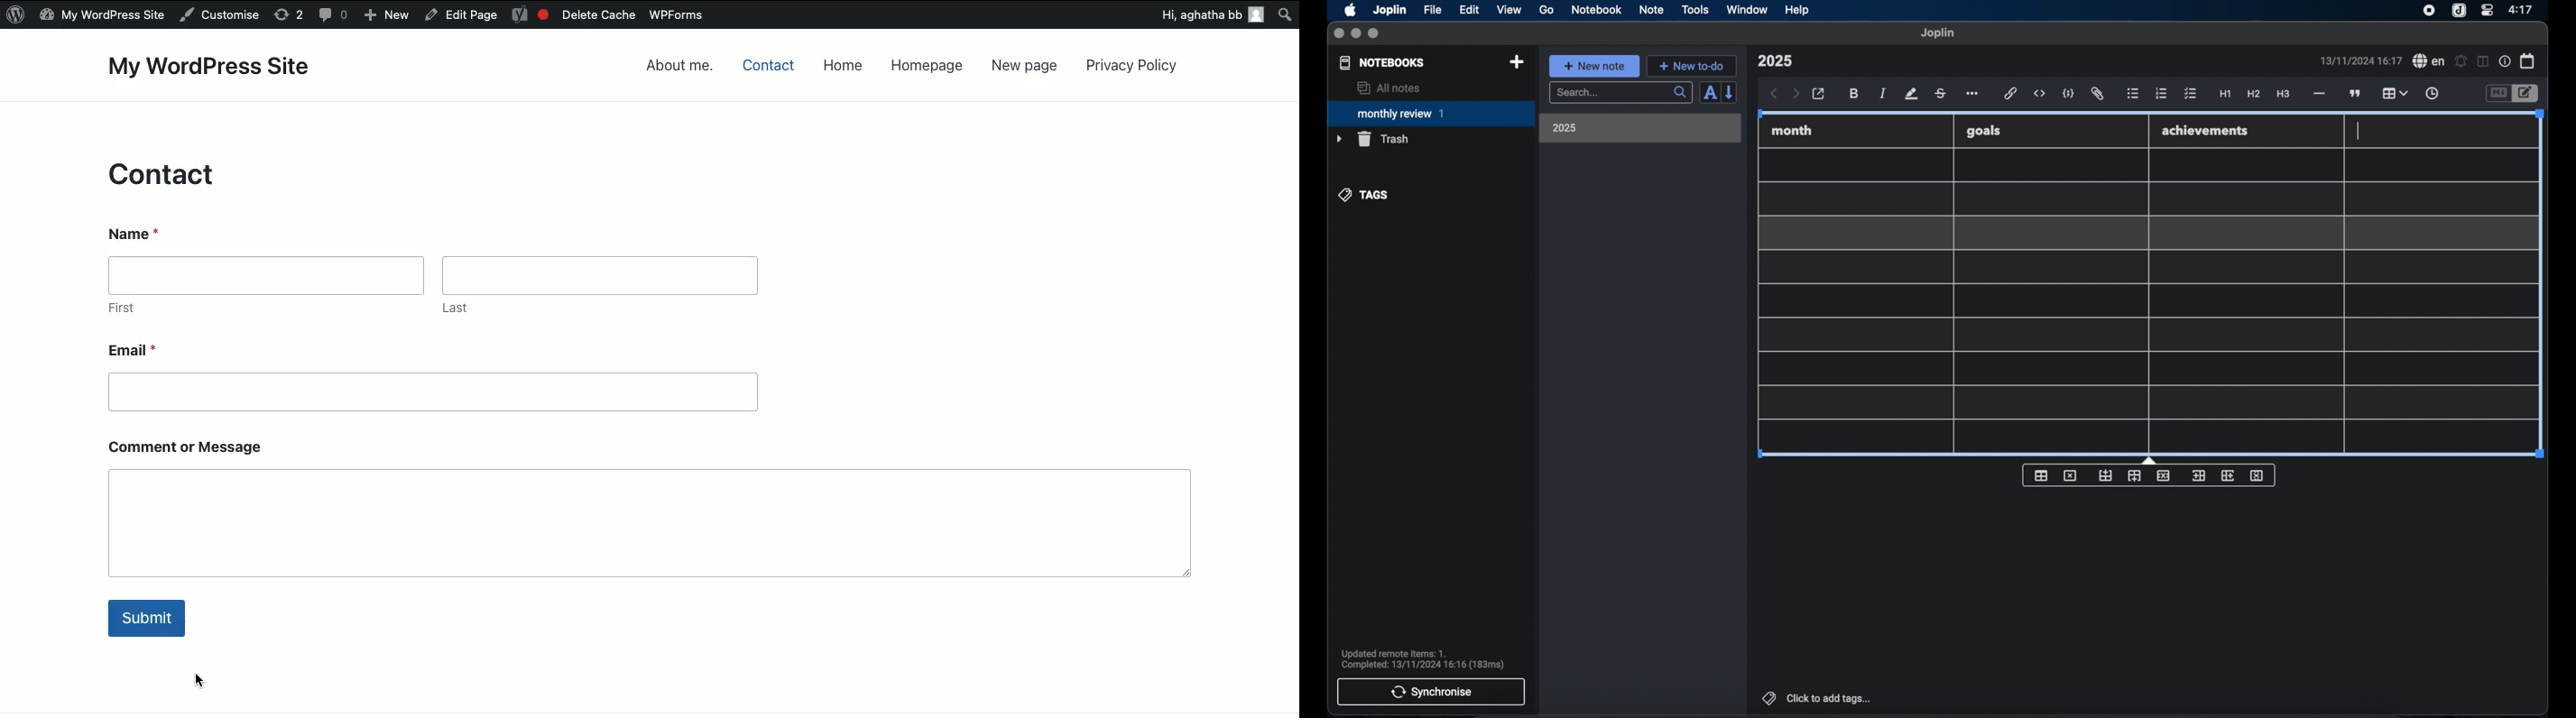 The image size is (2576, 728). I want to click on highlight, so click(1911, 94).